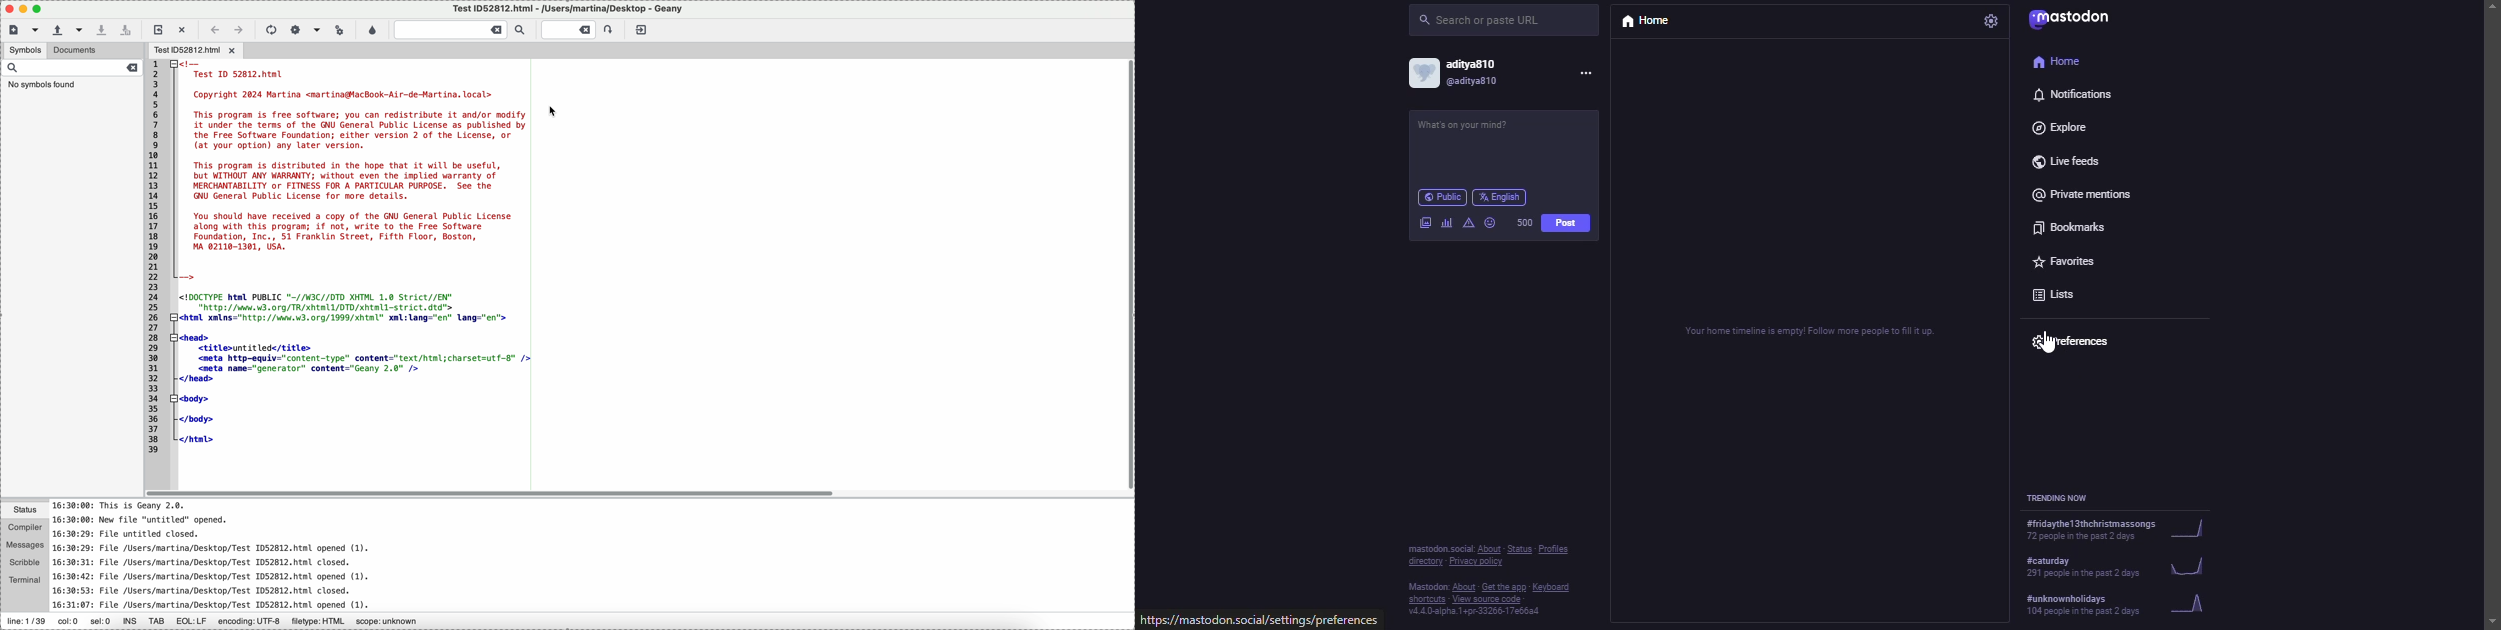 The height and width of the screenshot is (644, 2520). What do you see at coordinates (1424, 221) in the screenshot?
I see `image` at bounding box center [1424, 221].